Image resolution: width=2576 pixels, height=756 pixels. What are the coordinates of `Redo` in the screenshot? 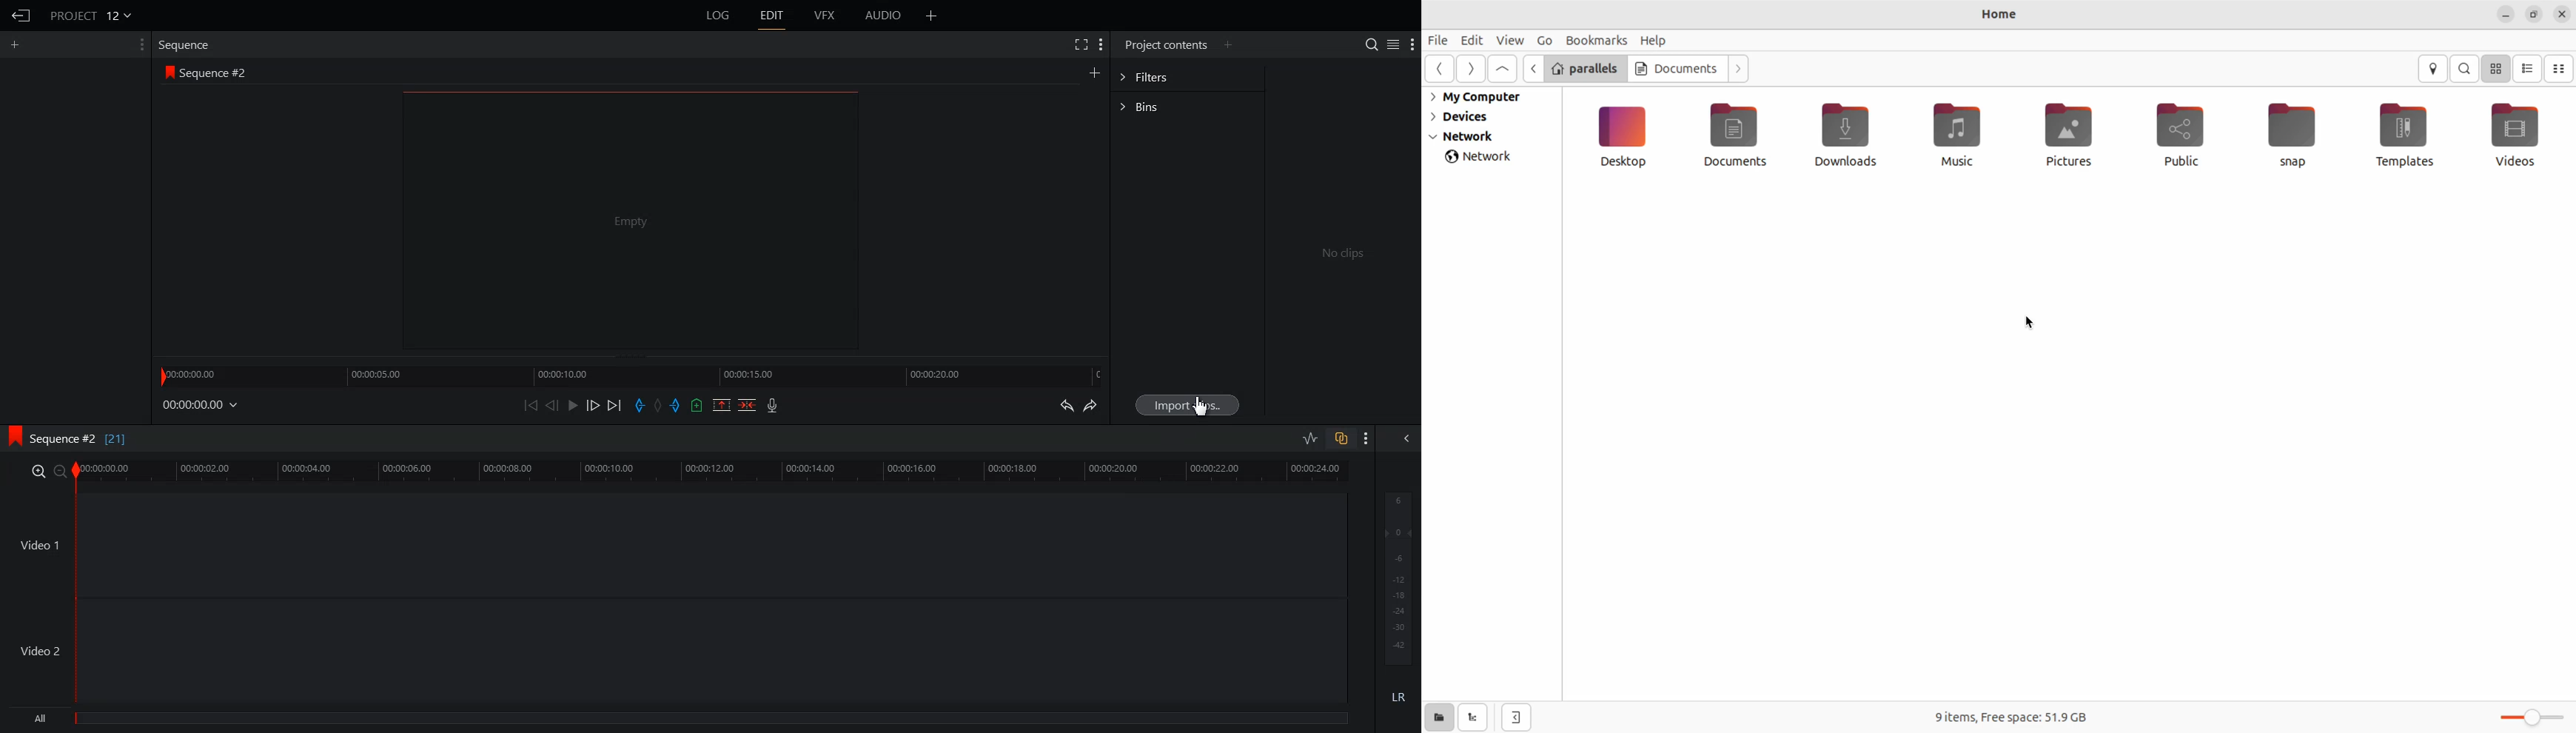 It's located at (1093, 406).